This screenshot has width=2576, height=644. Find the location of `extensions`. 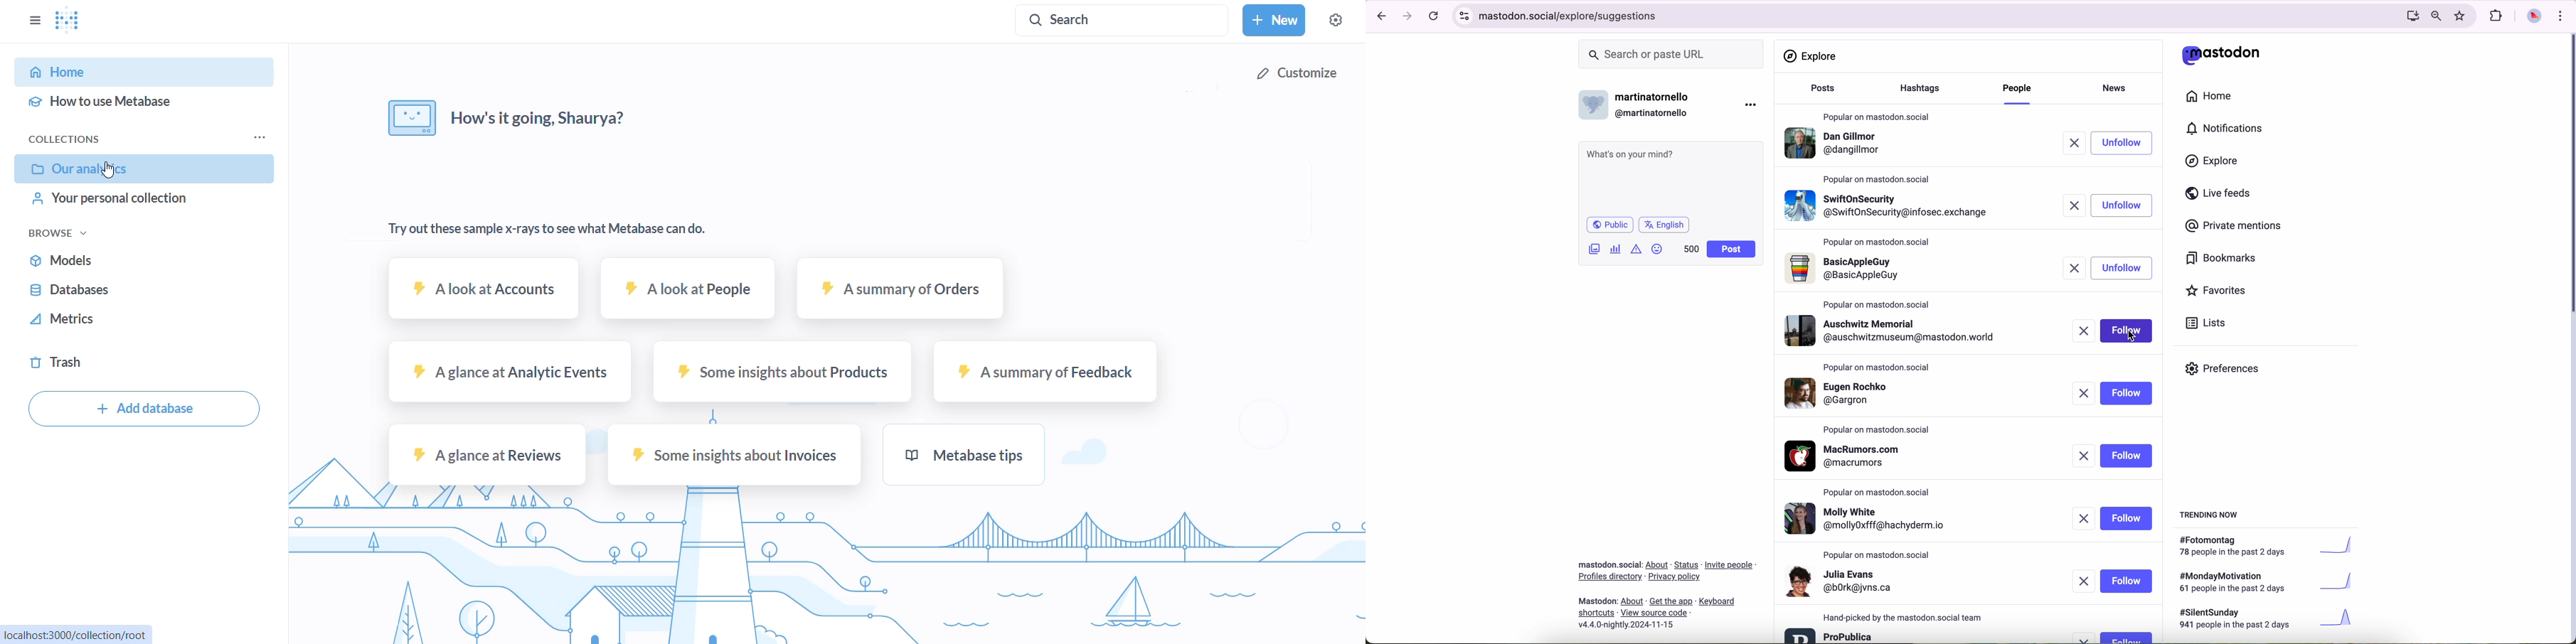

extensions is located at coordinates (2497, 16).